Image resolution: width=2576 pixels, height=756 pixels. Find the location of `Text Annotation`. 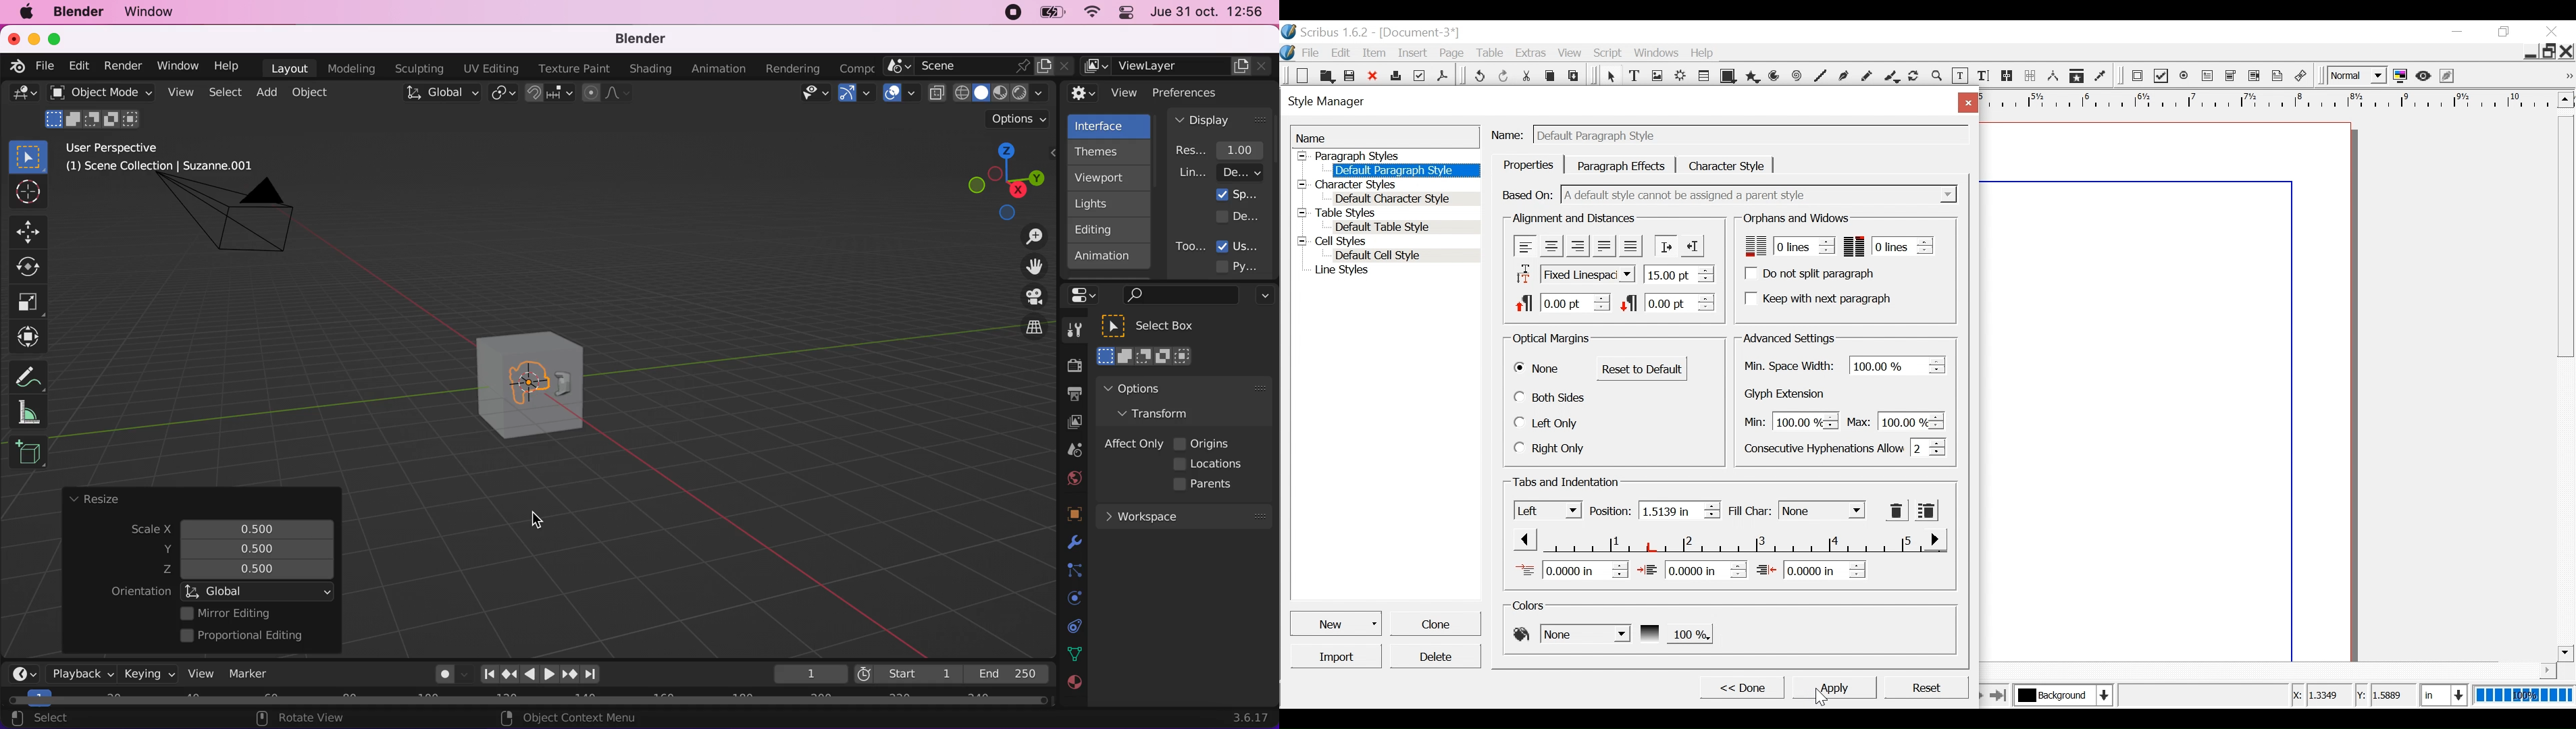

Text Annotation is located at coordinates (2278, 76).